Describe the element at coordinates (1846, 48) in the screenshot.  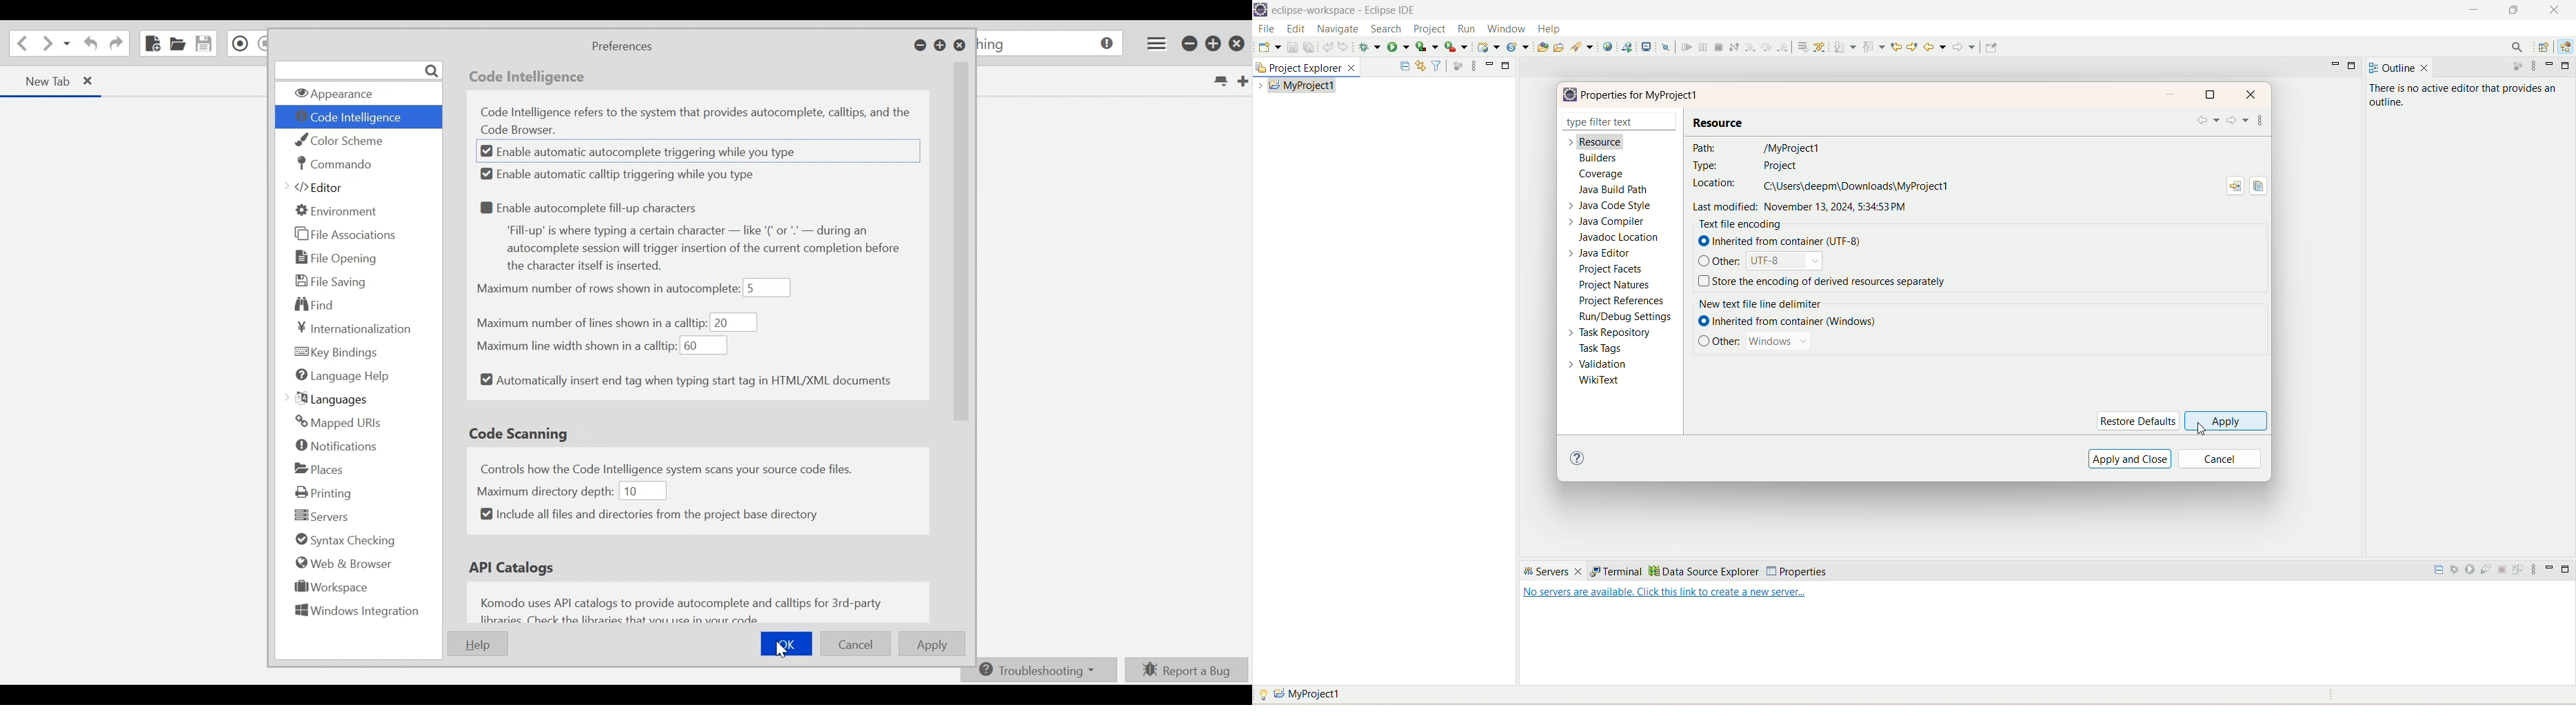
I see `next annotation` at that location.